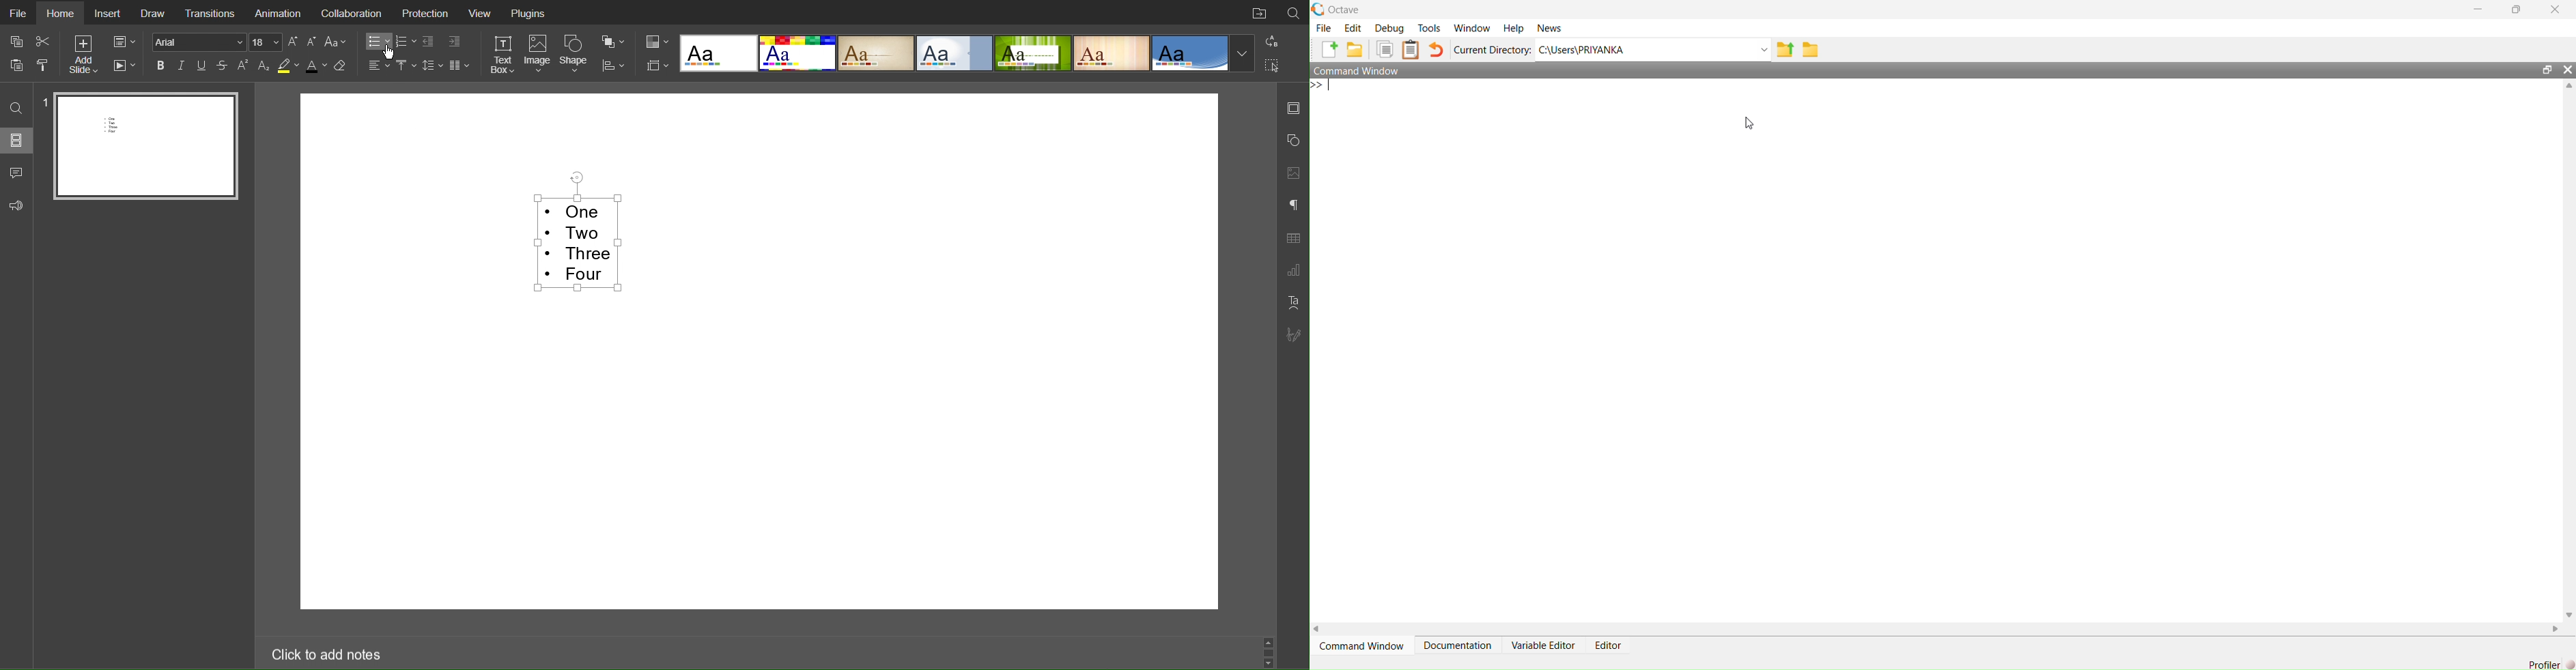 This screenshot has width=2576, height=672. What do you see at coordinates (2518, 7) in the screenshot?
I see `Maximize` at bounding box center [2518, 7].